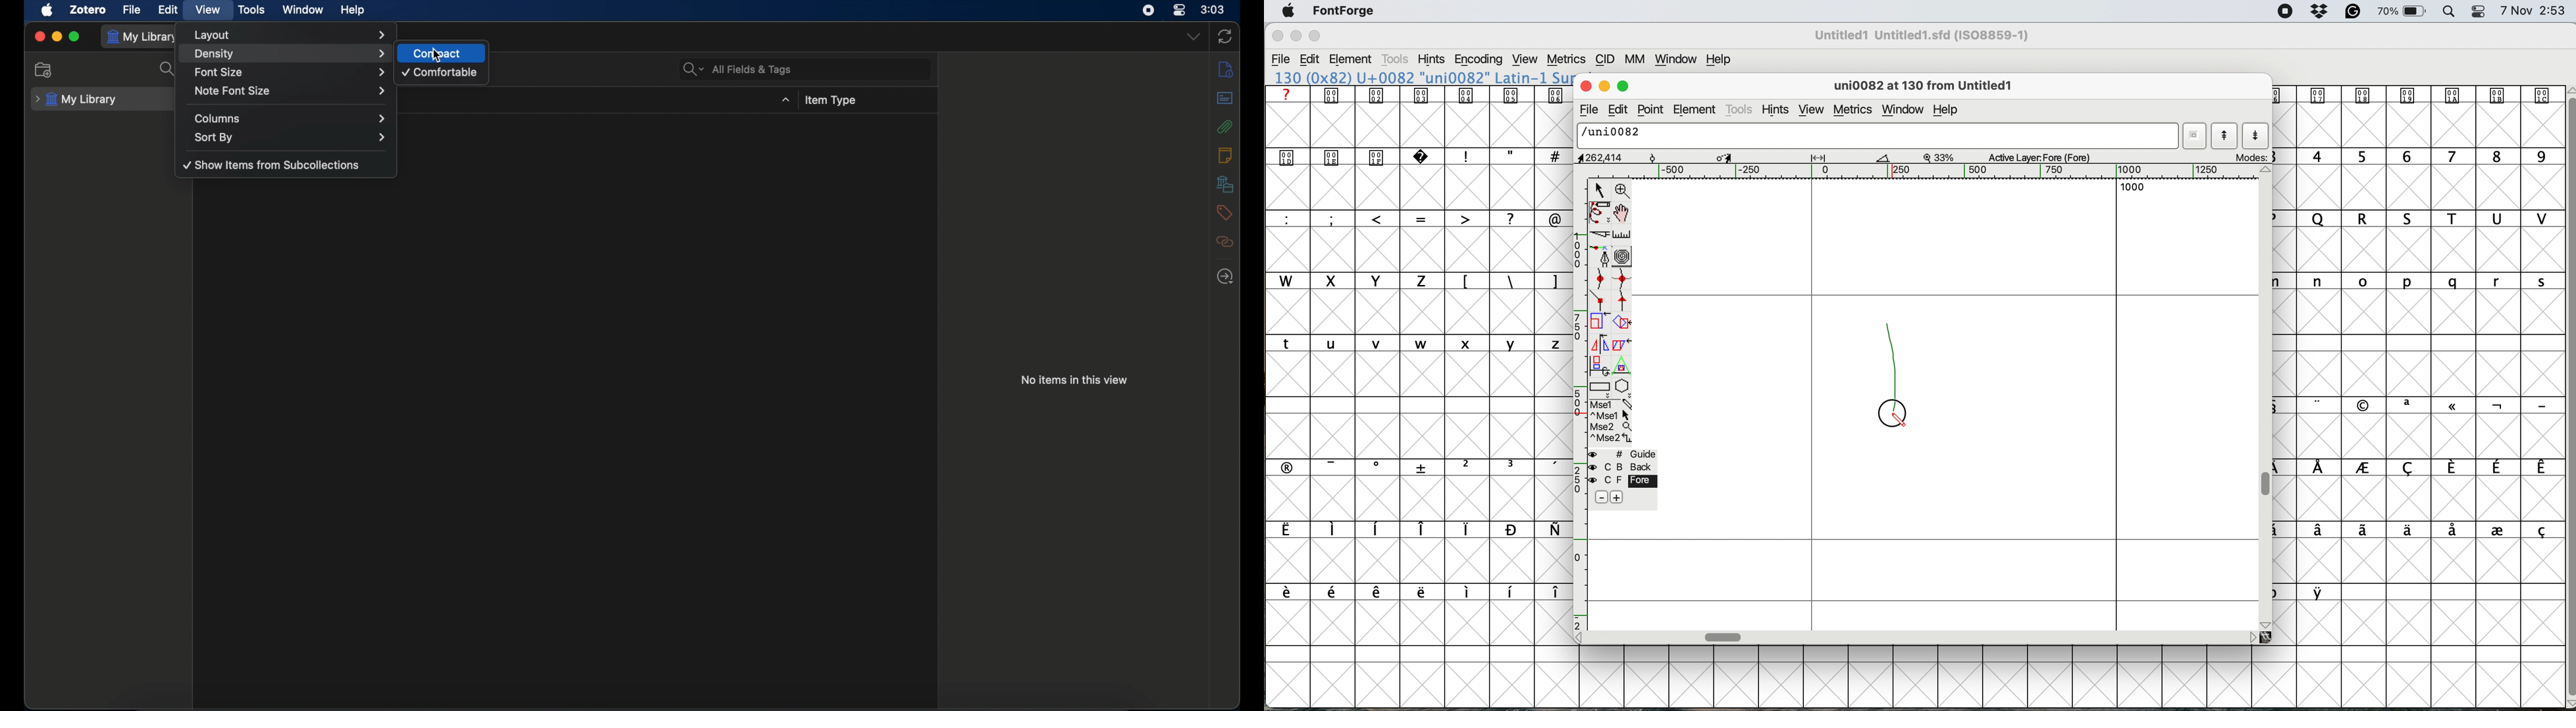 The image size is (2576, 728). Describe the element at coordinates (1617, 496) in the screenshot. I see `add` at that location.